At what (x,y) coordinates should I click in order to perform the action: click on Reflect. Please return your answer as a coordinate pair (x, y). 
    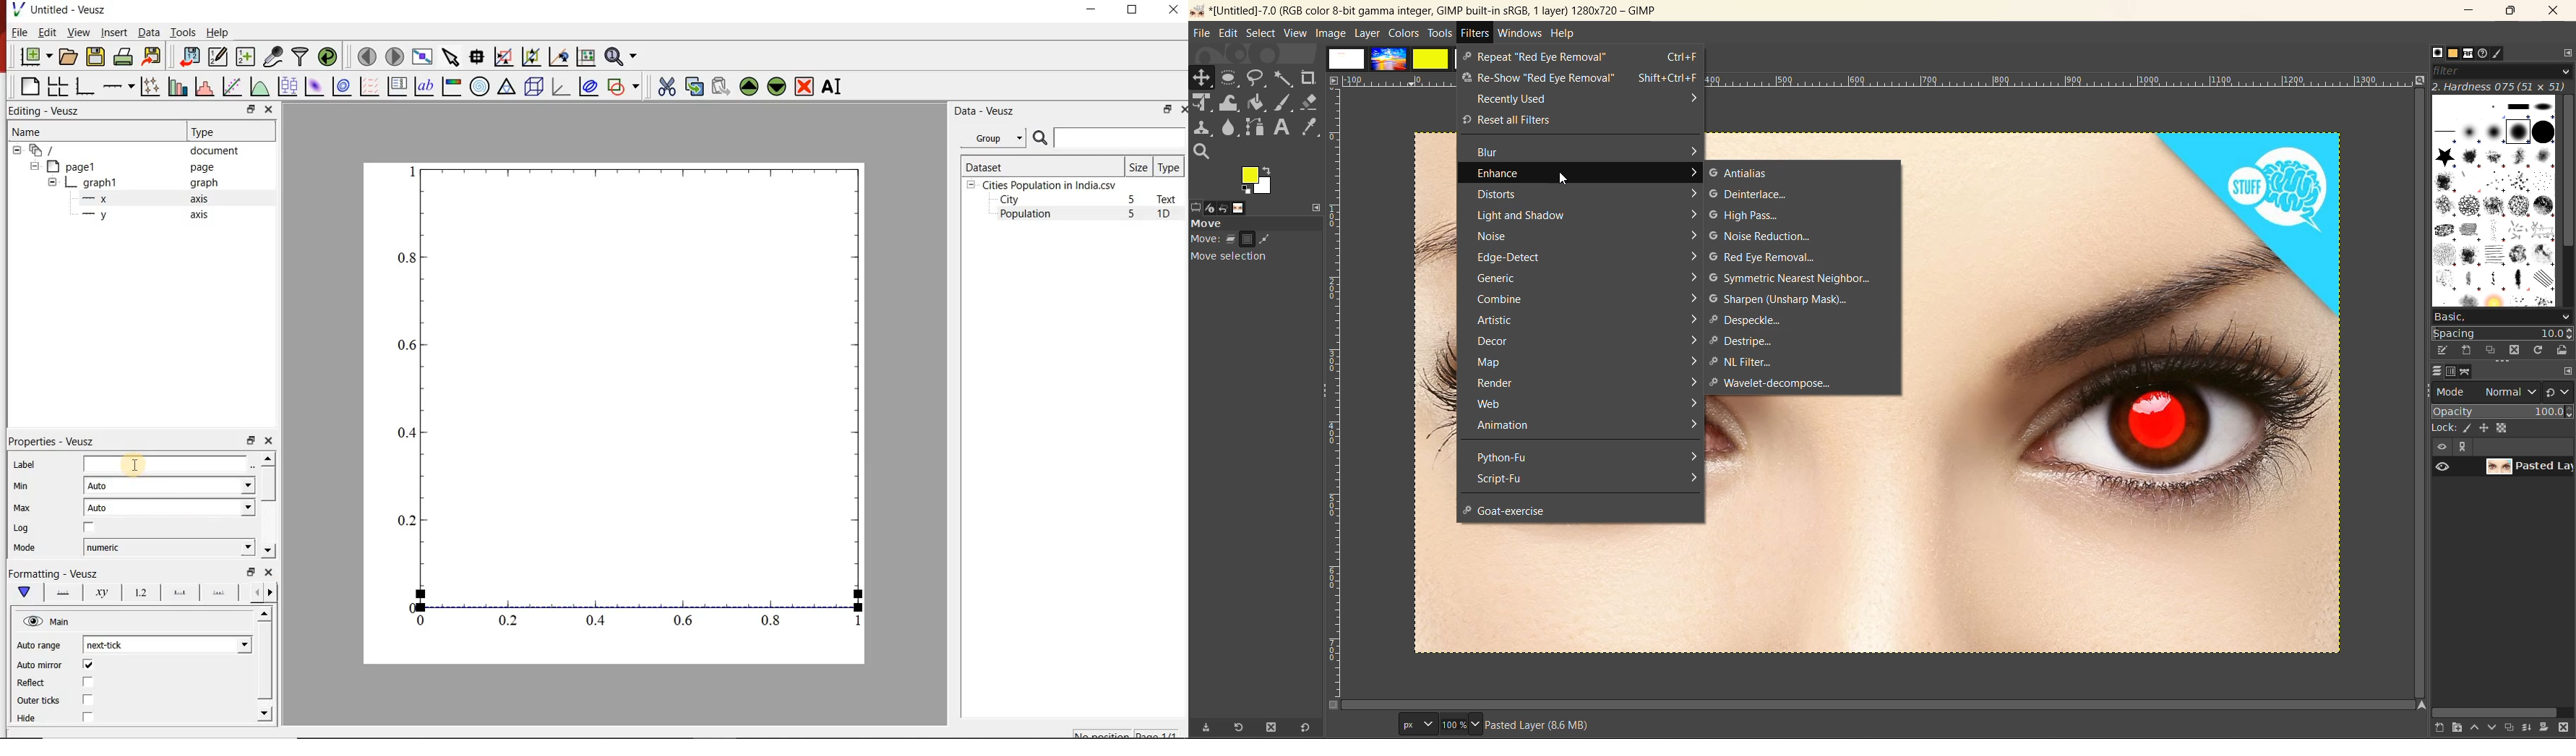
    Looking at the image, I should click on (35, 682).